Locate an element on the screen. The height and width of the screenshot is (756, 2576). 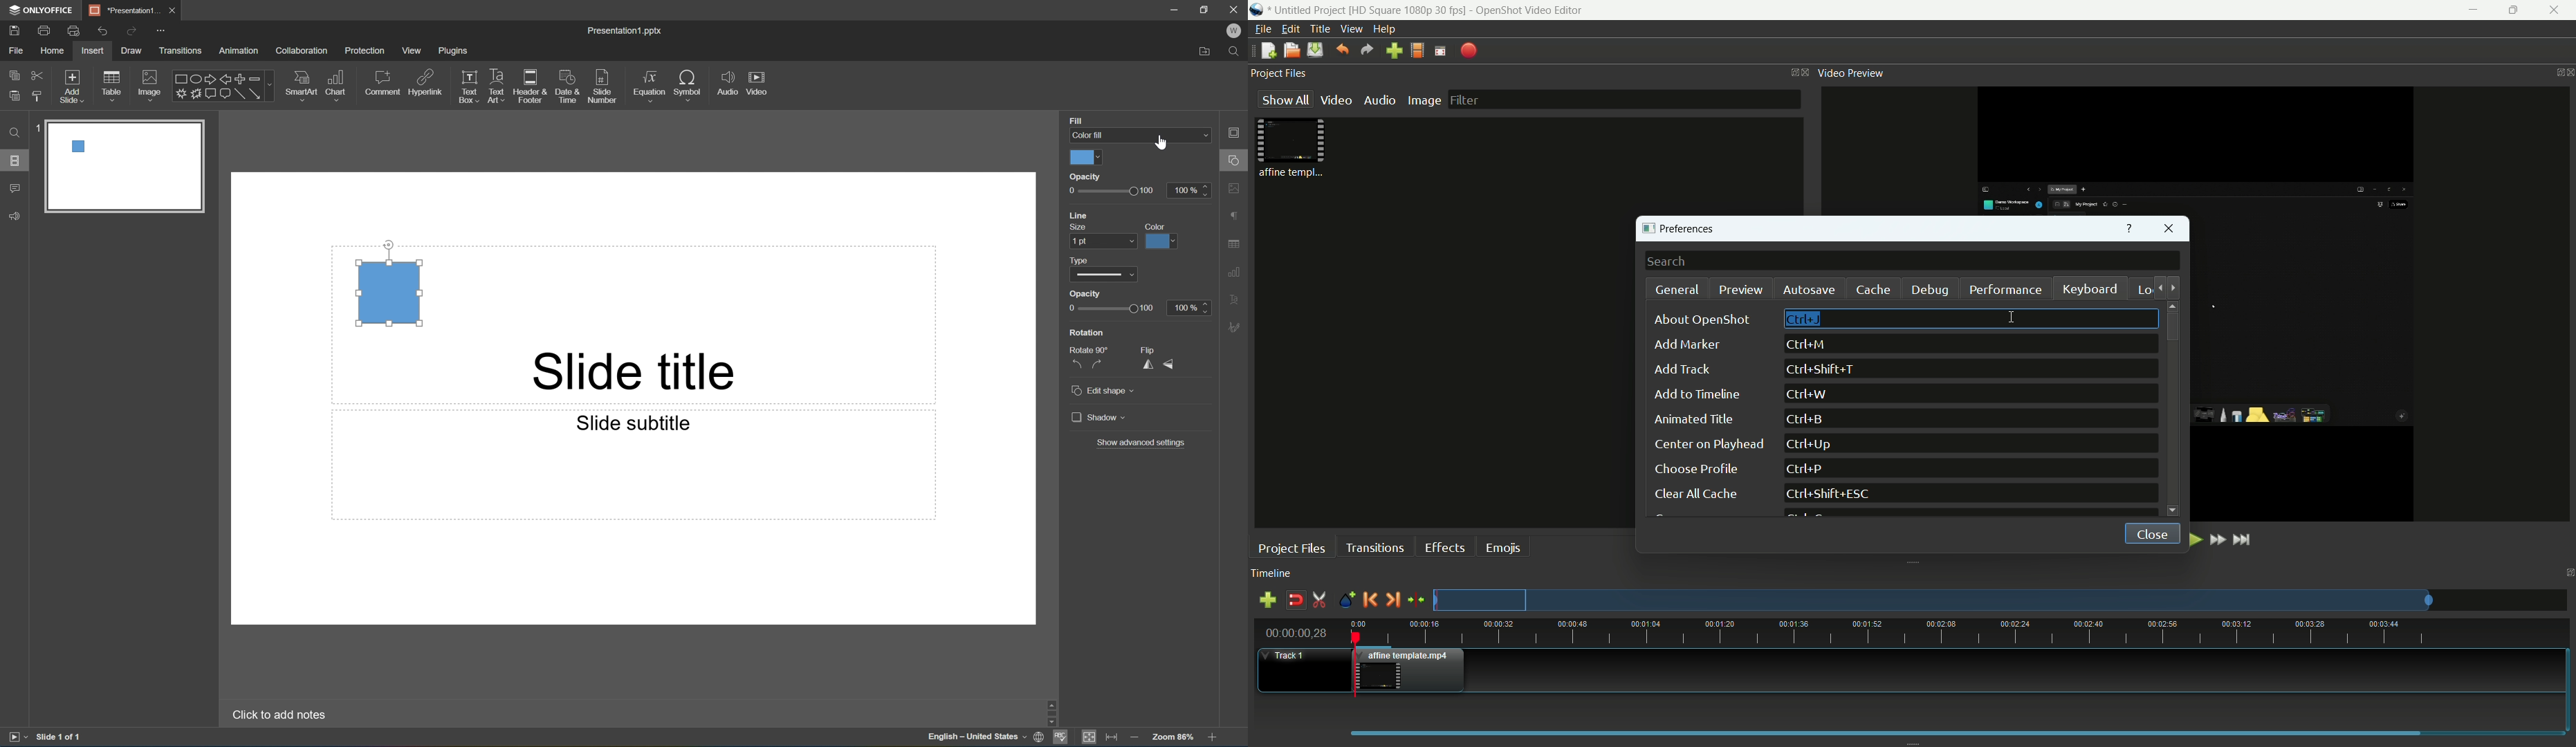
Date & Time is located at coordinates (566, 85).